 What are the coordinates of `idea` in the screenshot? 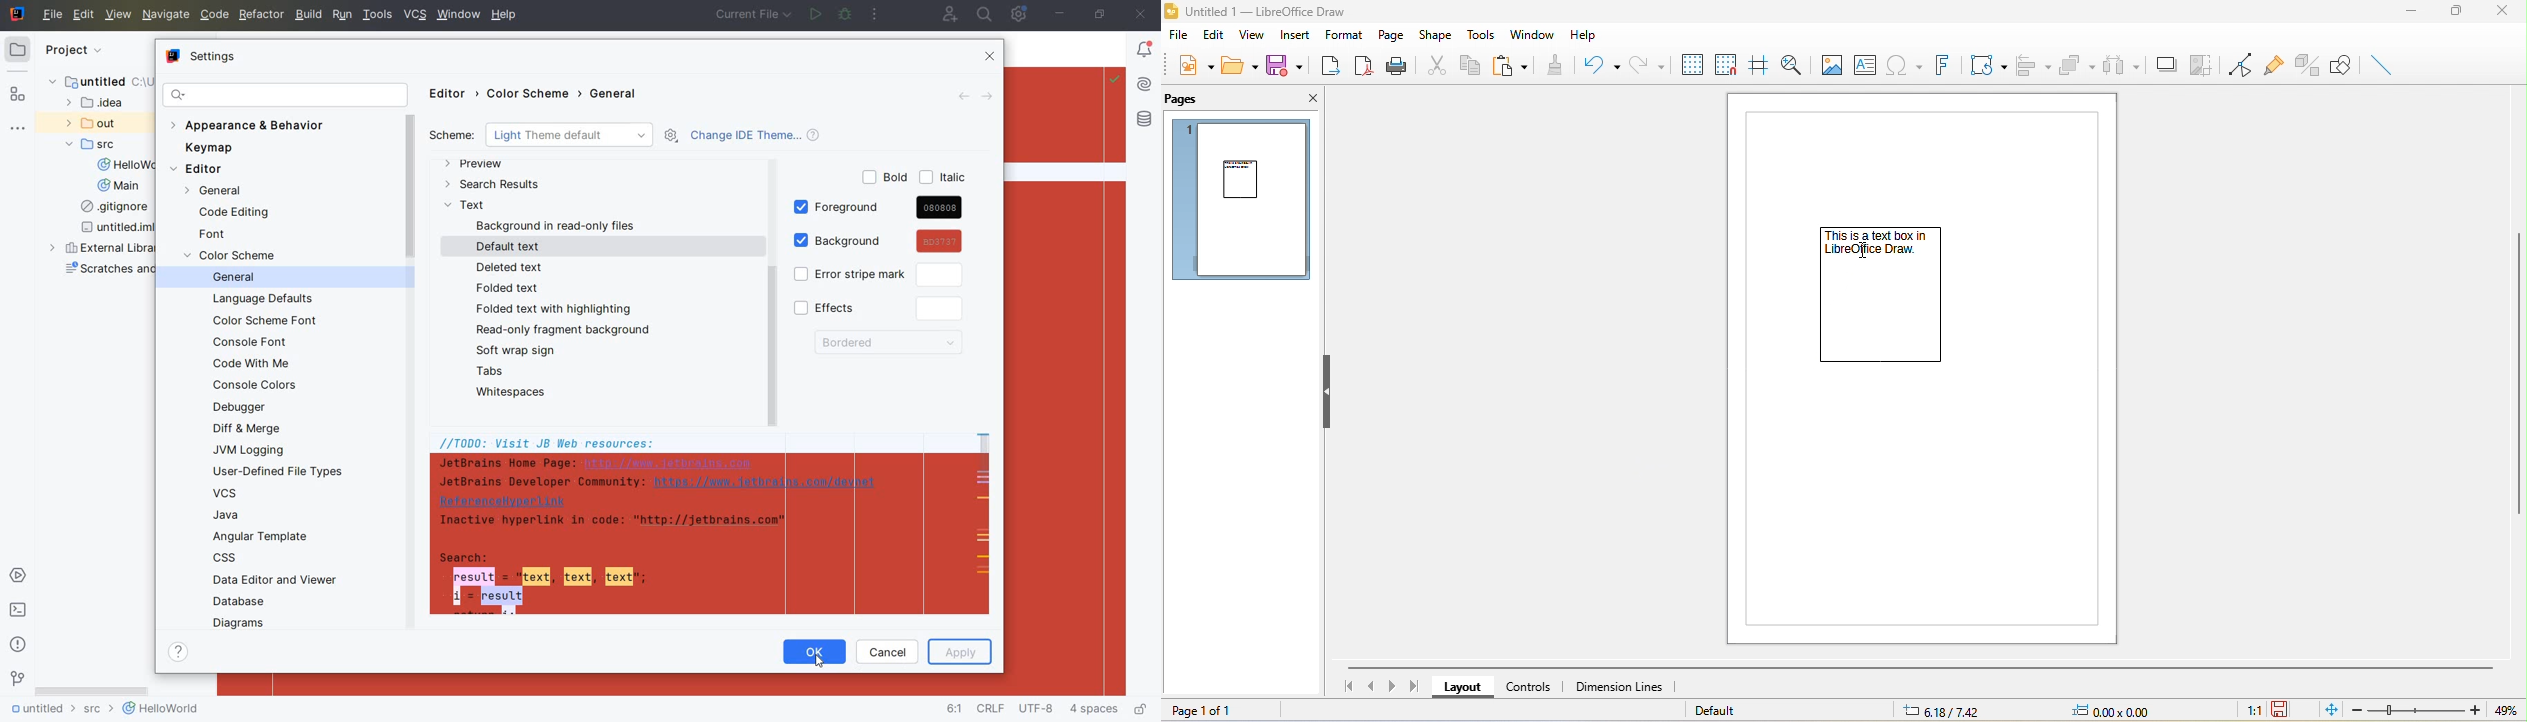 It's located at (104, 104).